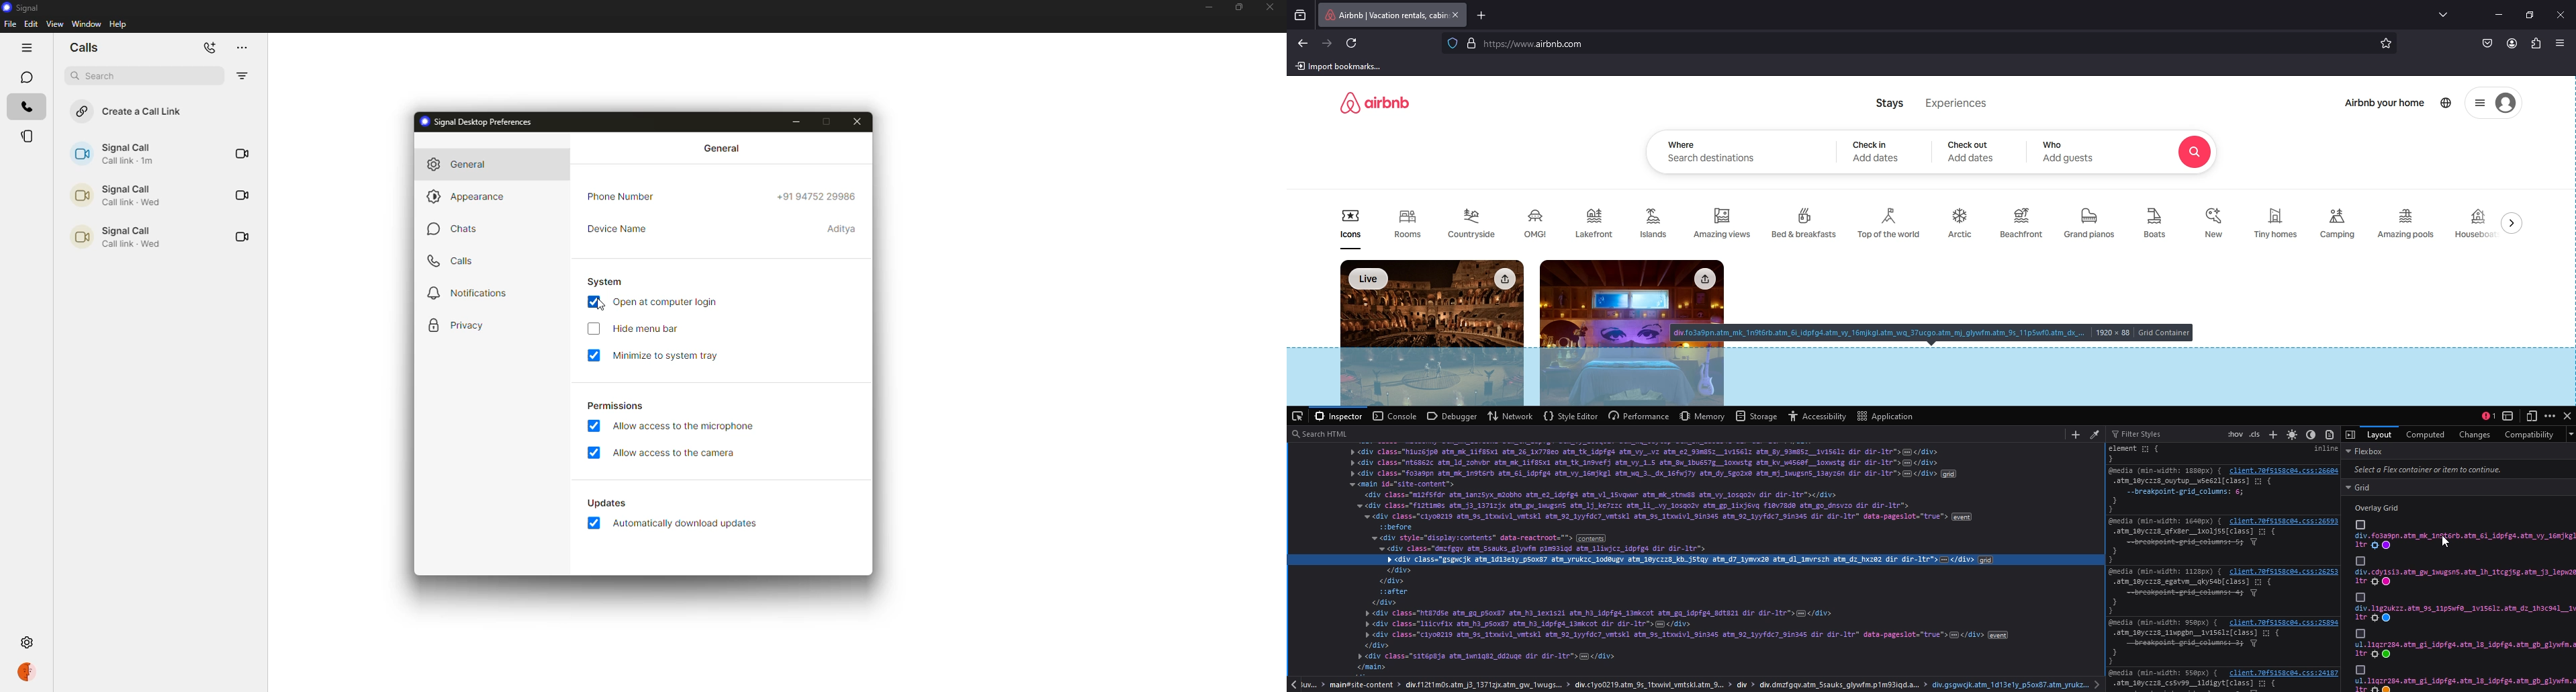  Describe the element at coordinates (2465, 577) in the screenshot. I see `grid css` at that location.